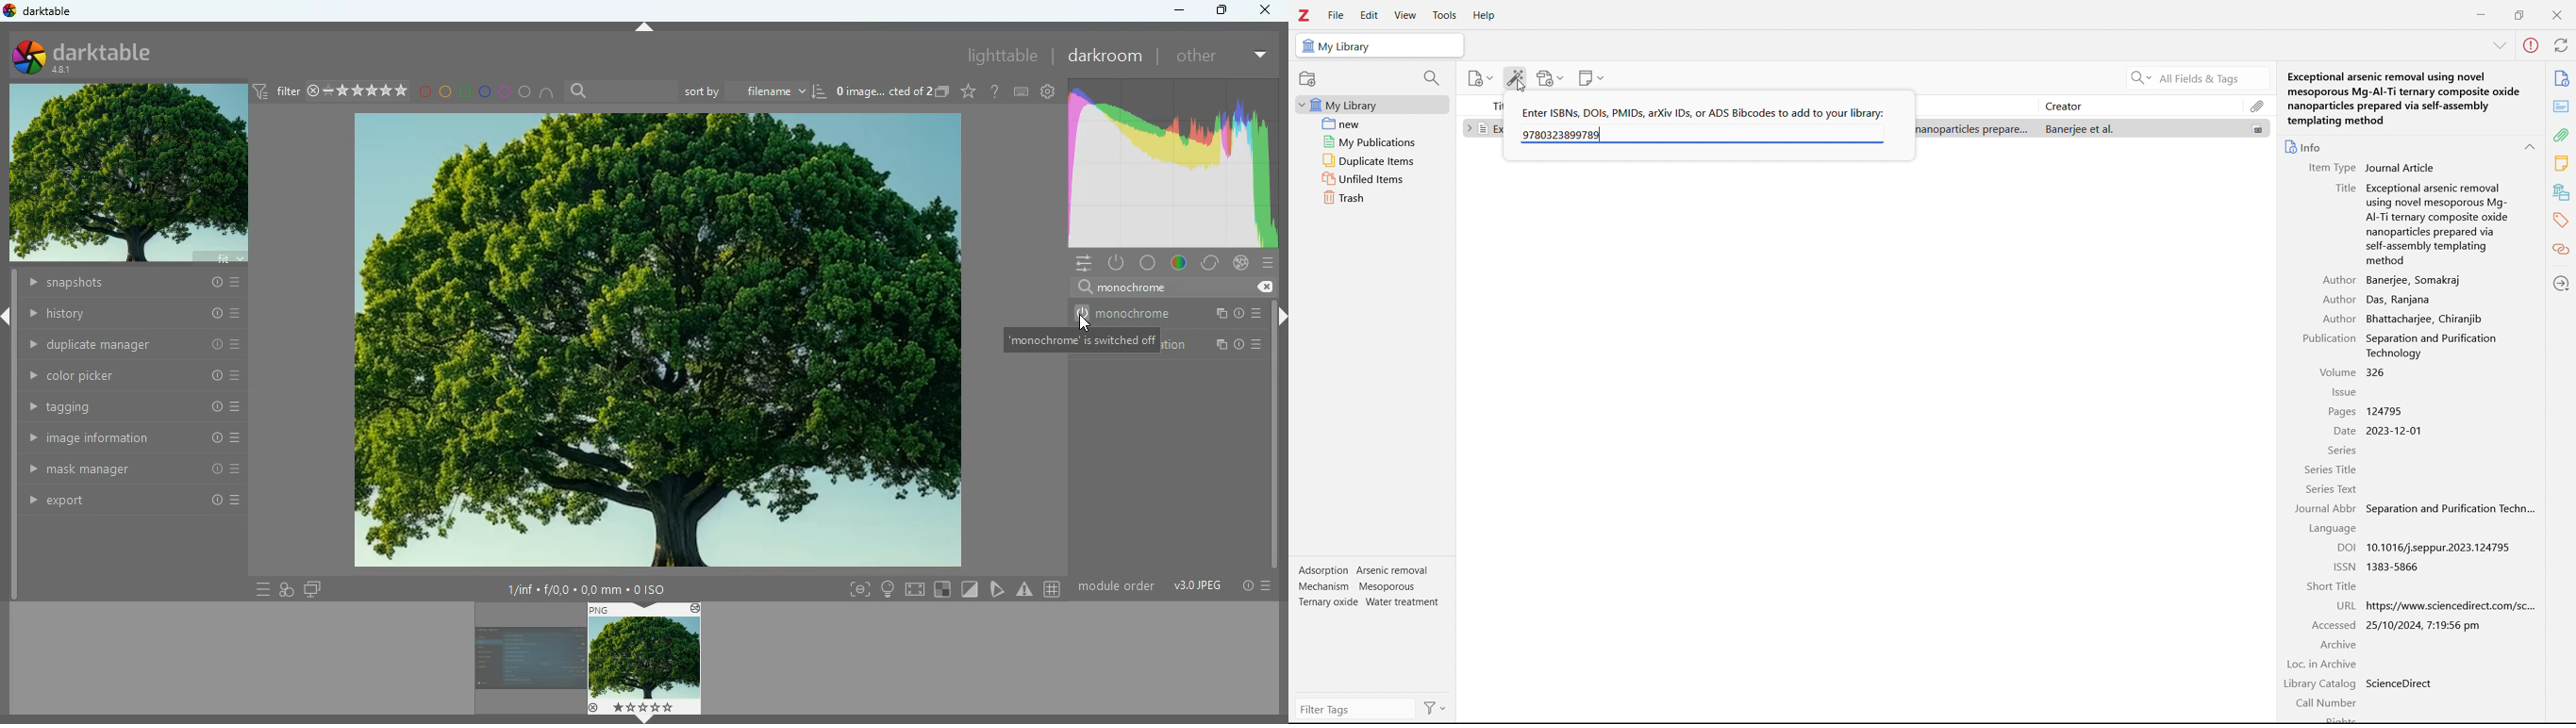  I want to click on tagging, so click(135, 408).